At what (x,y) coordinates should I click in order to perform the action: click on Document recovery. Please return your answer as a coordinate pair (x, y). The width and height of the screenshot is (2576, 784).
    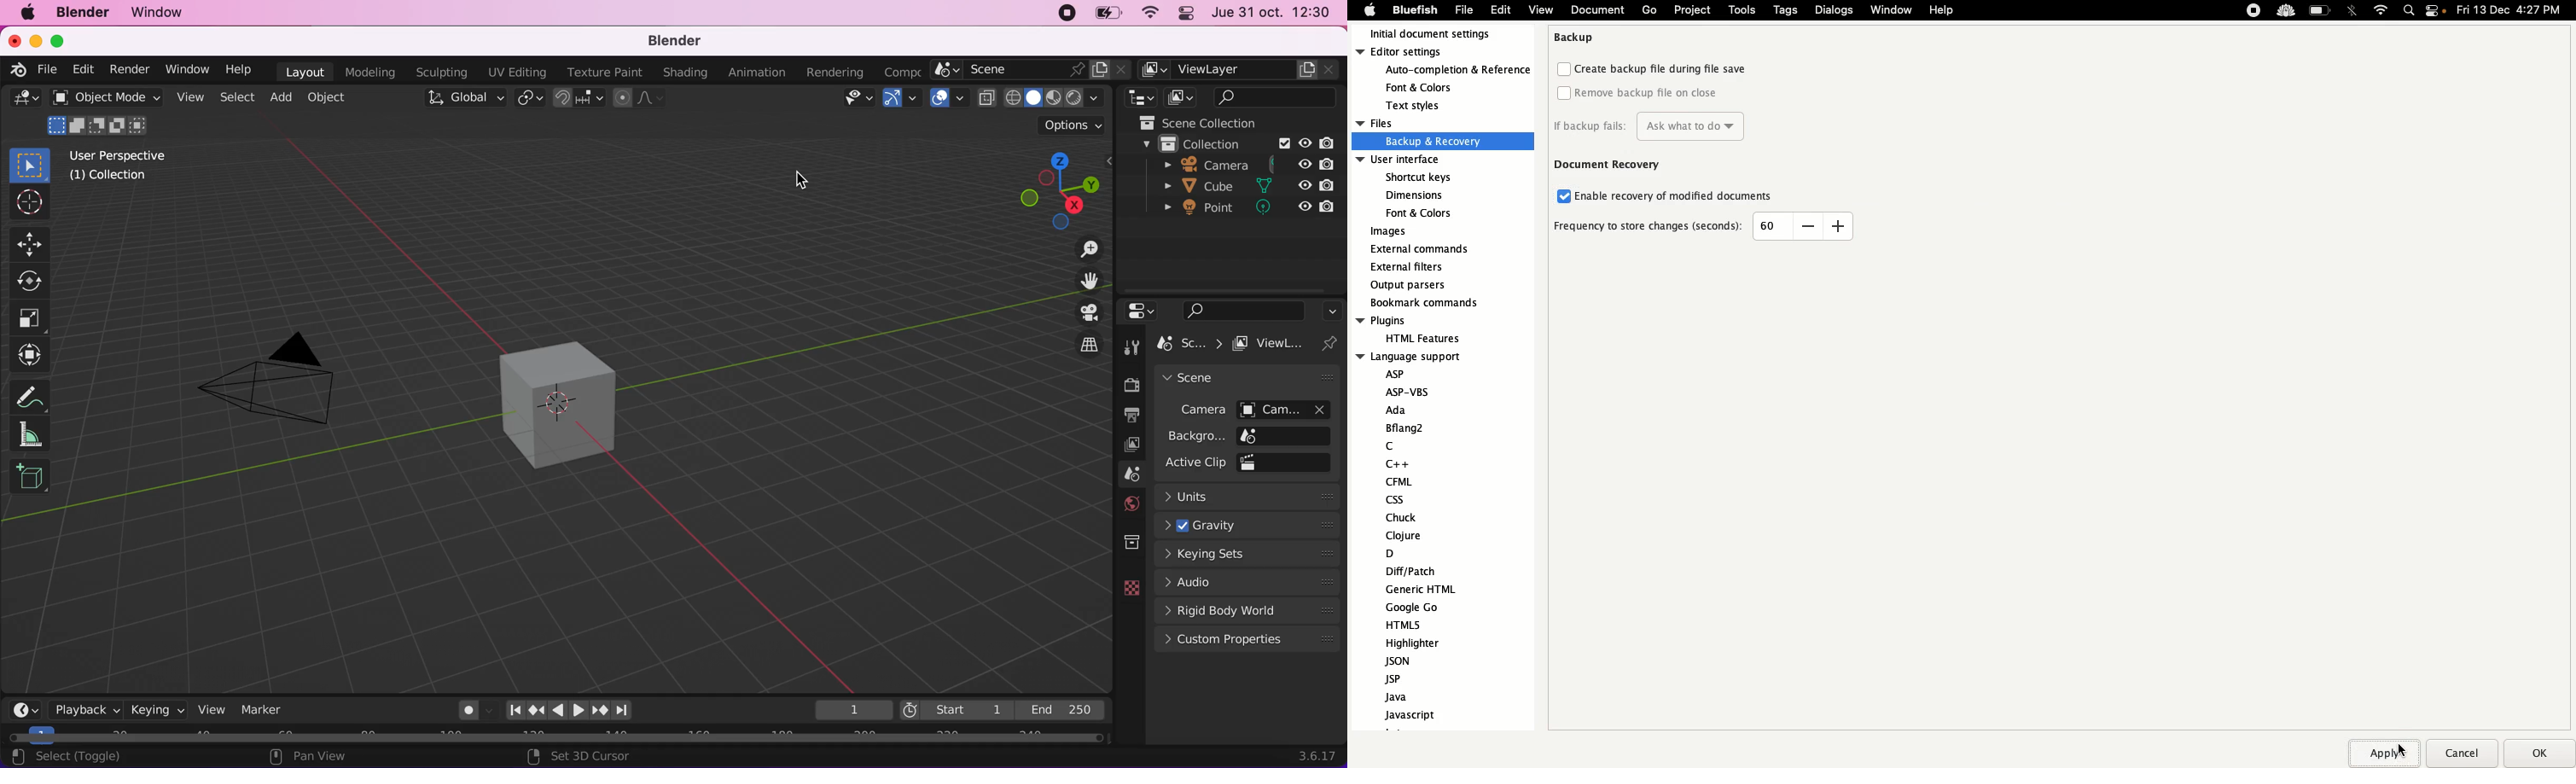
    Looking at the image, I should click on (1609, 166).